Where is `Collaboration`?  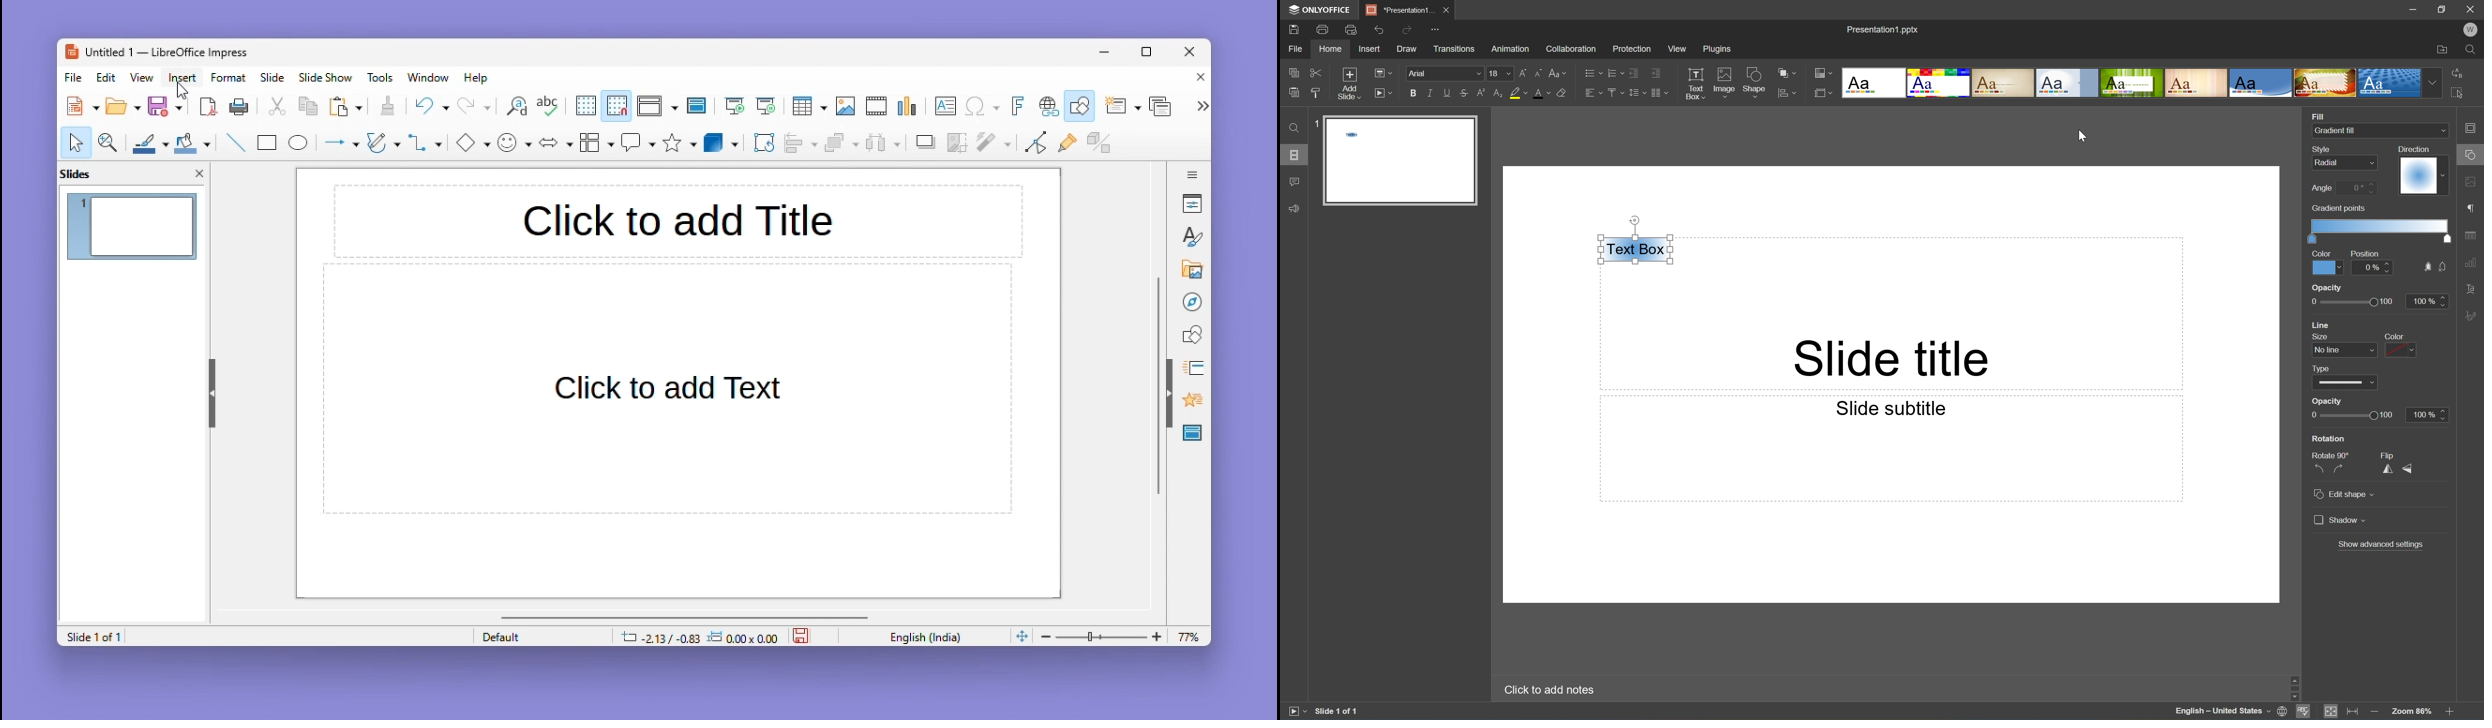
Collaboration is located at coordinates (1571, 49).